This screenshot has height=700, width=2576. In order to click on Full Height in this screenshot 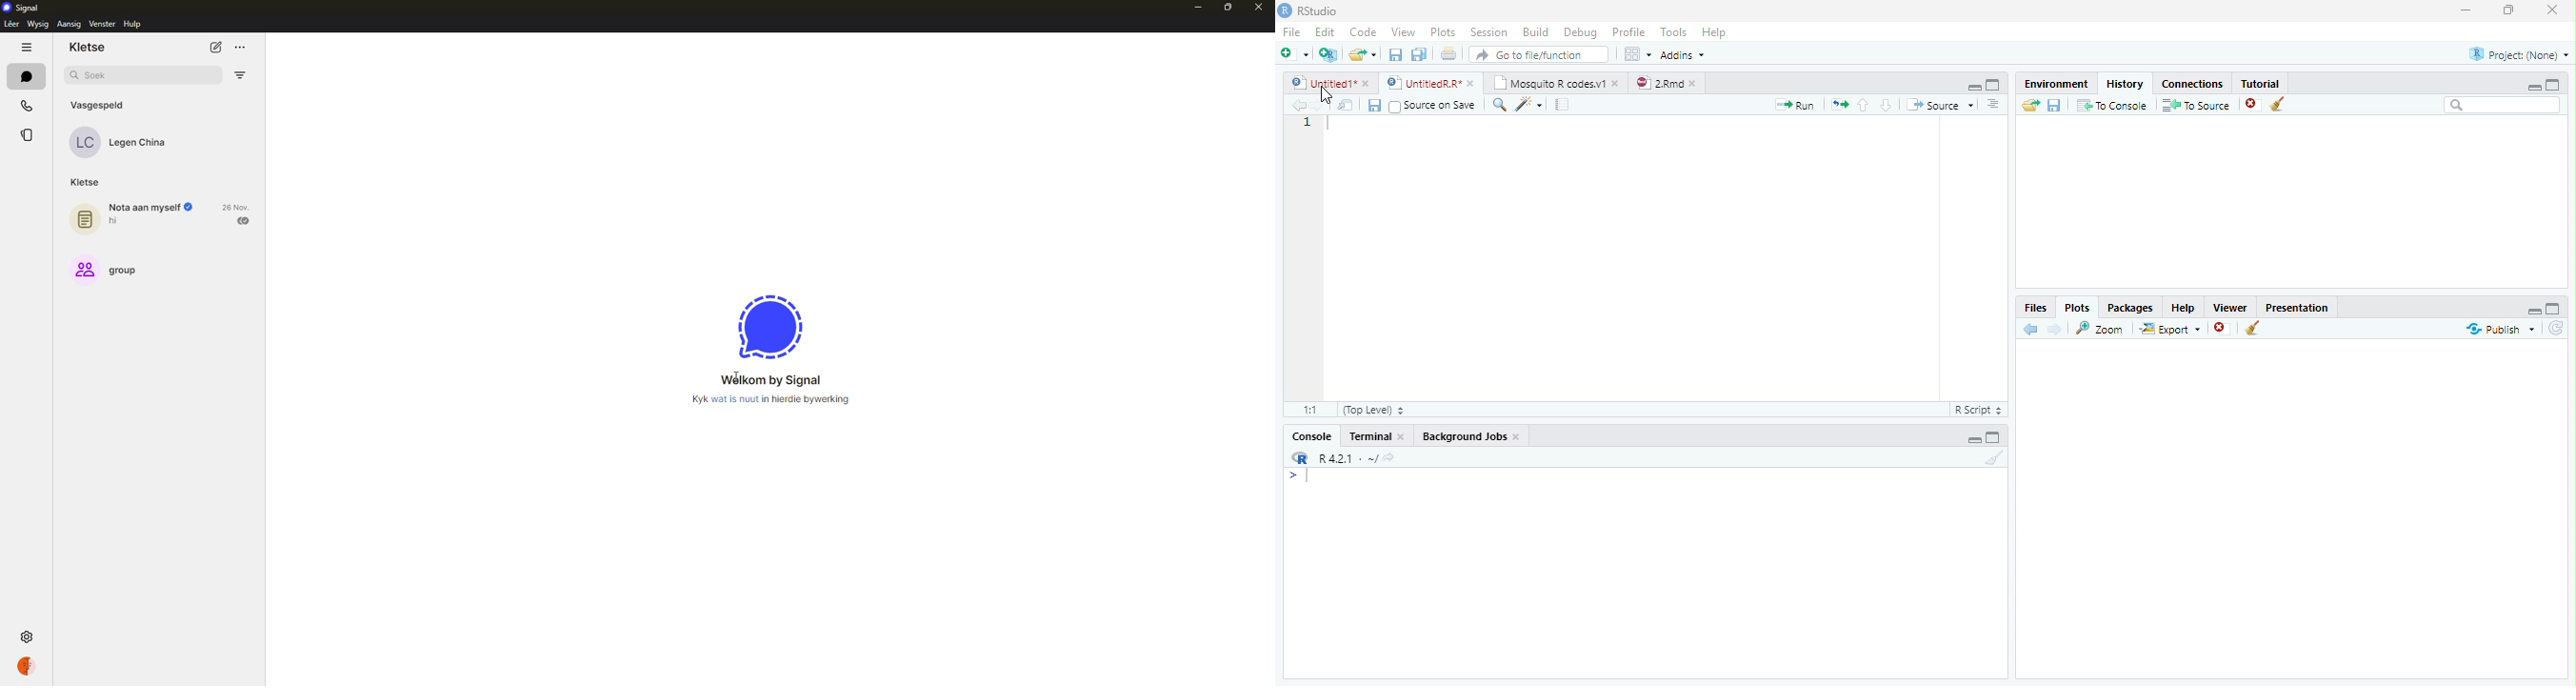, I will do `click(2555, 309)`.